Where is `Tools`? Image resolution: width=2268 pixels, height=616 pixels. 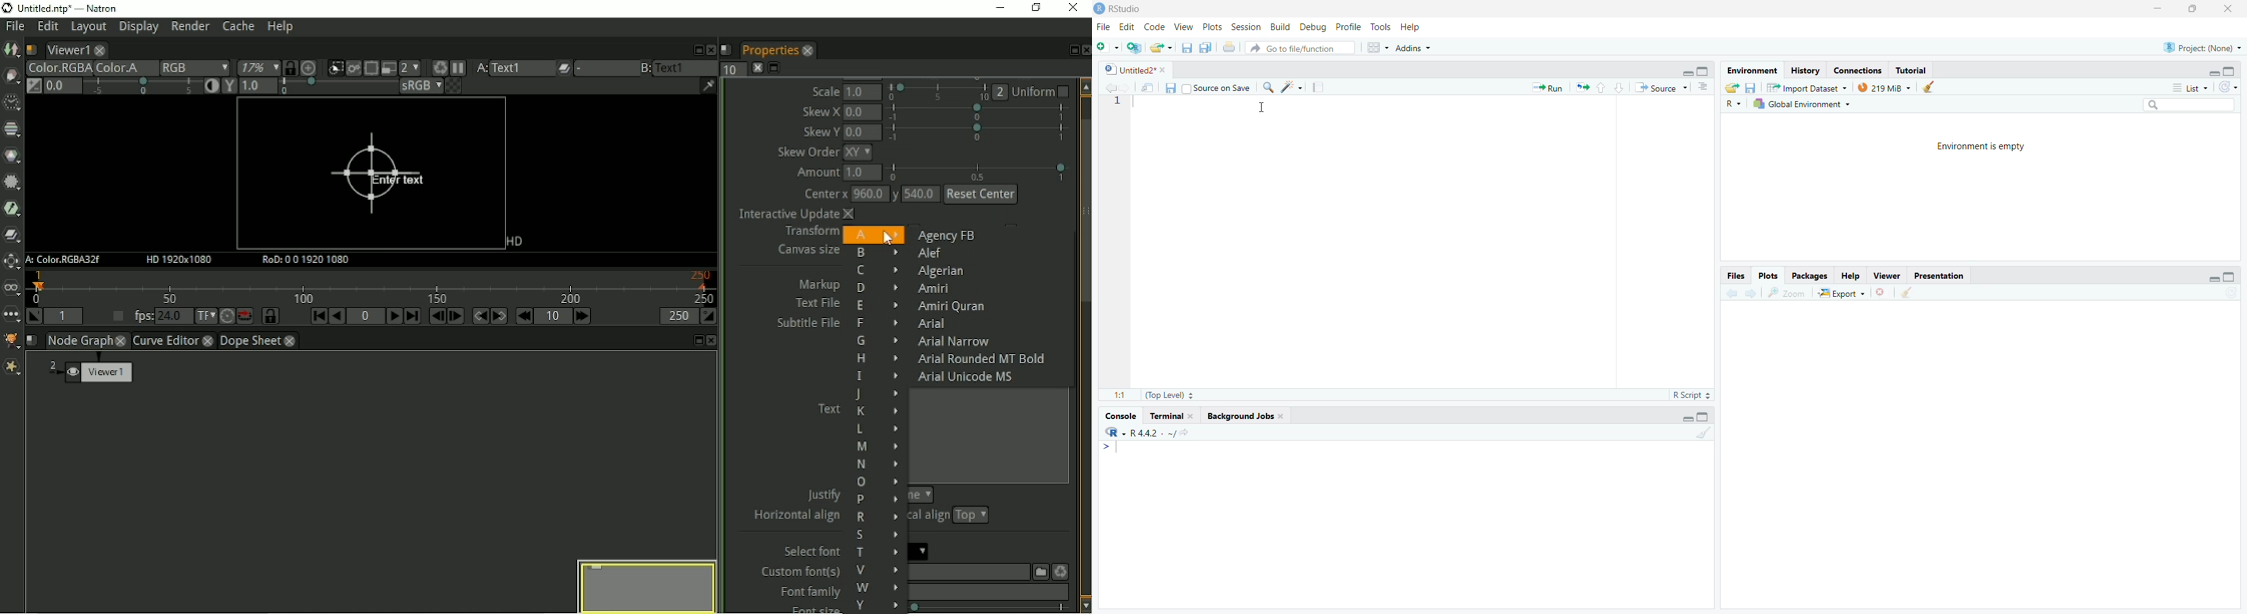 Tools is located at coordinates (1383, 27).